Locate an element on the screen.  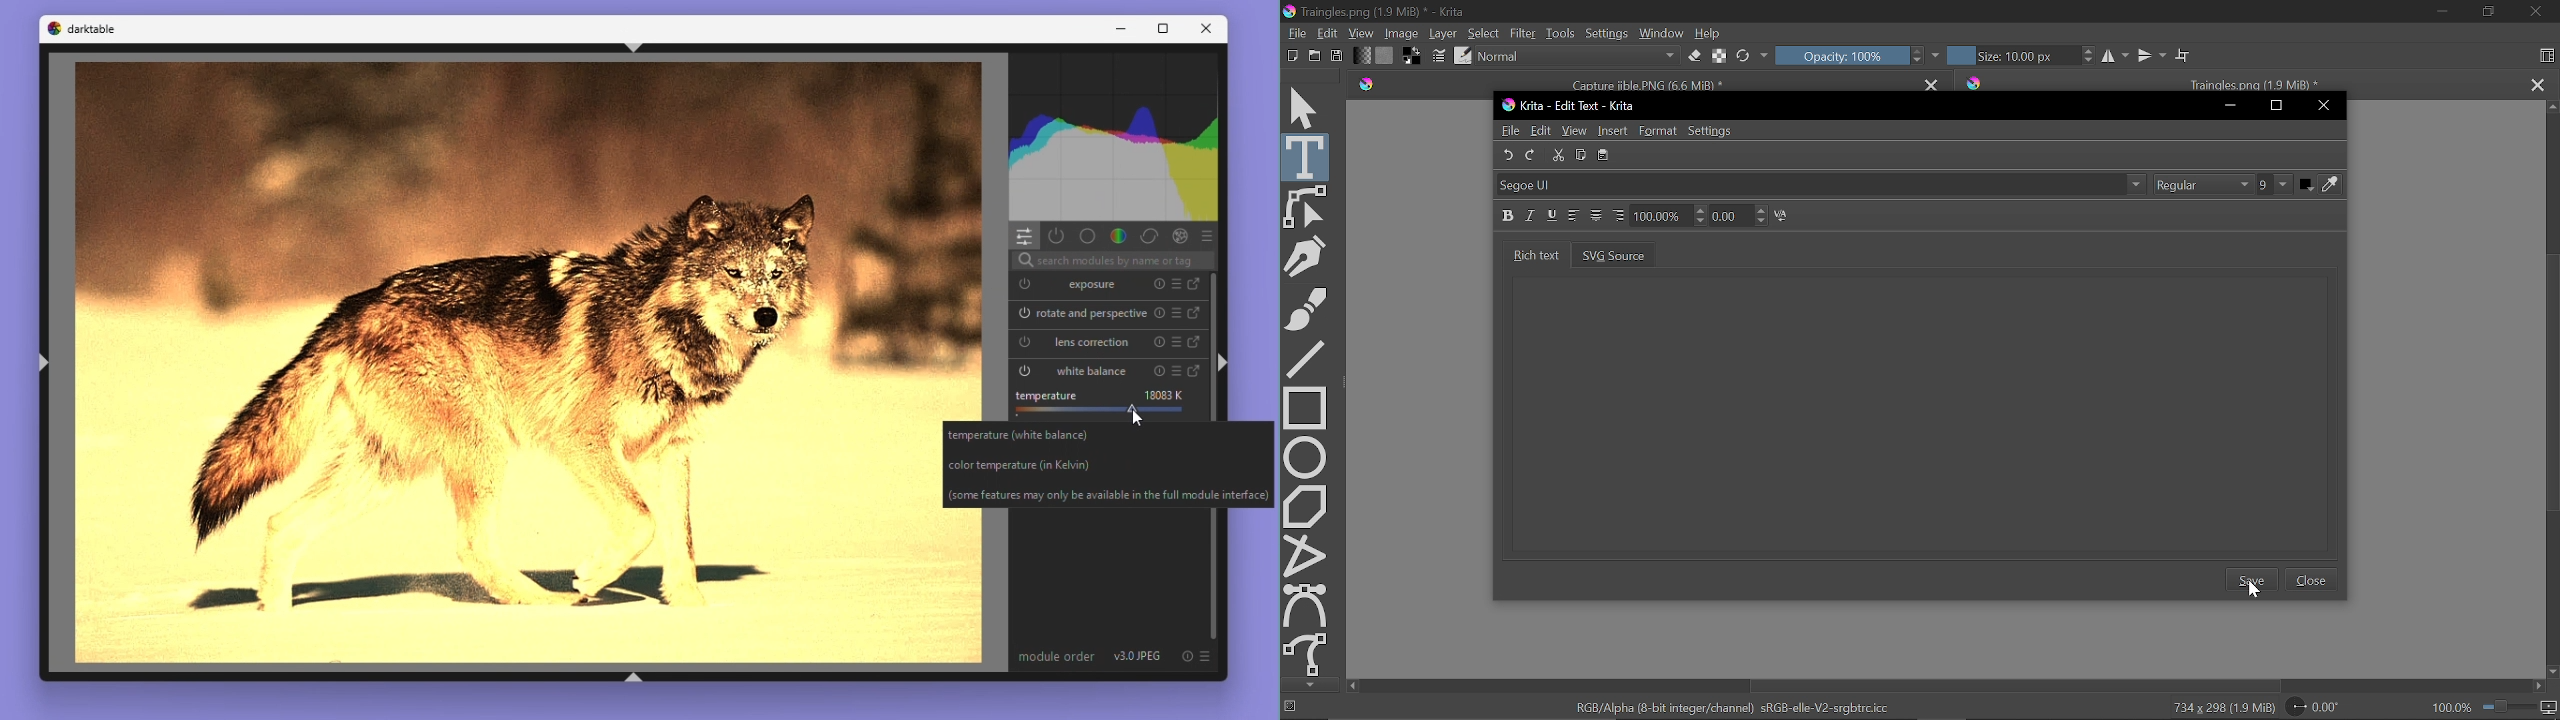
Correct is located at coordinates (1149, 235).